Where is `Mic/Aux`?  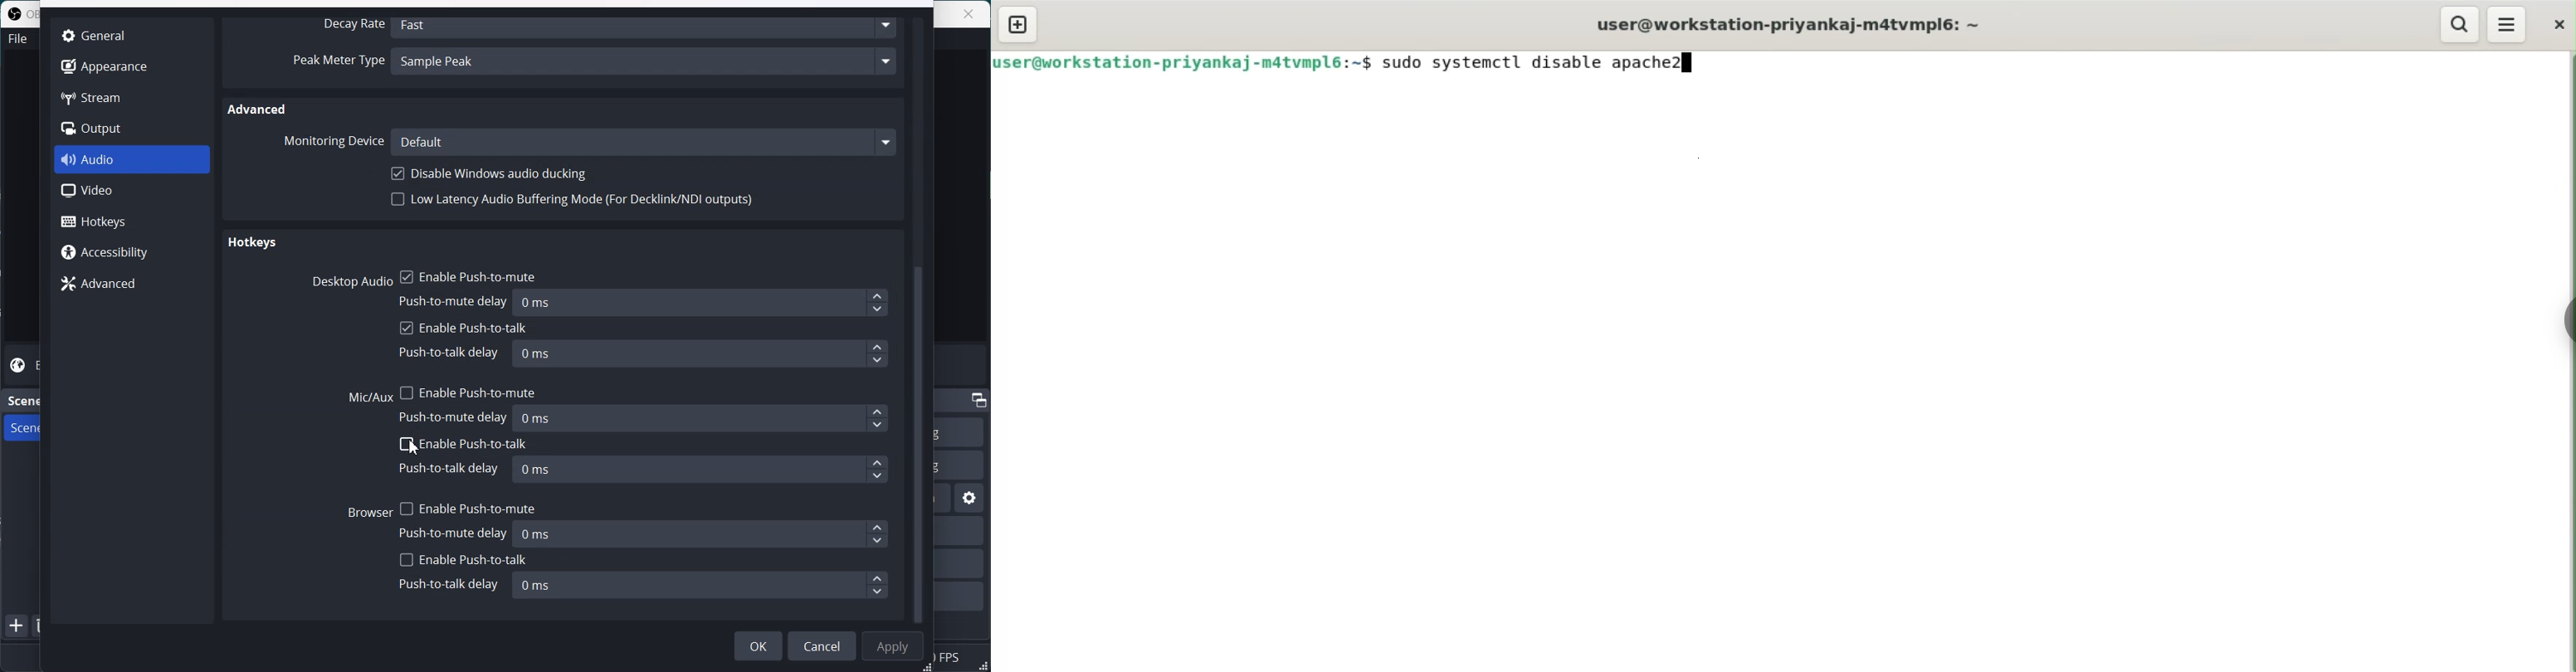
Mic/Aux is located at coordinates (371, 398).